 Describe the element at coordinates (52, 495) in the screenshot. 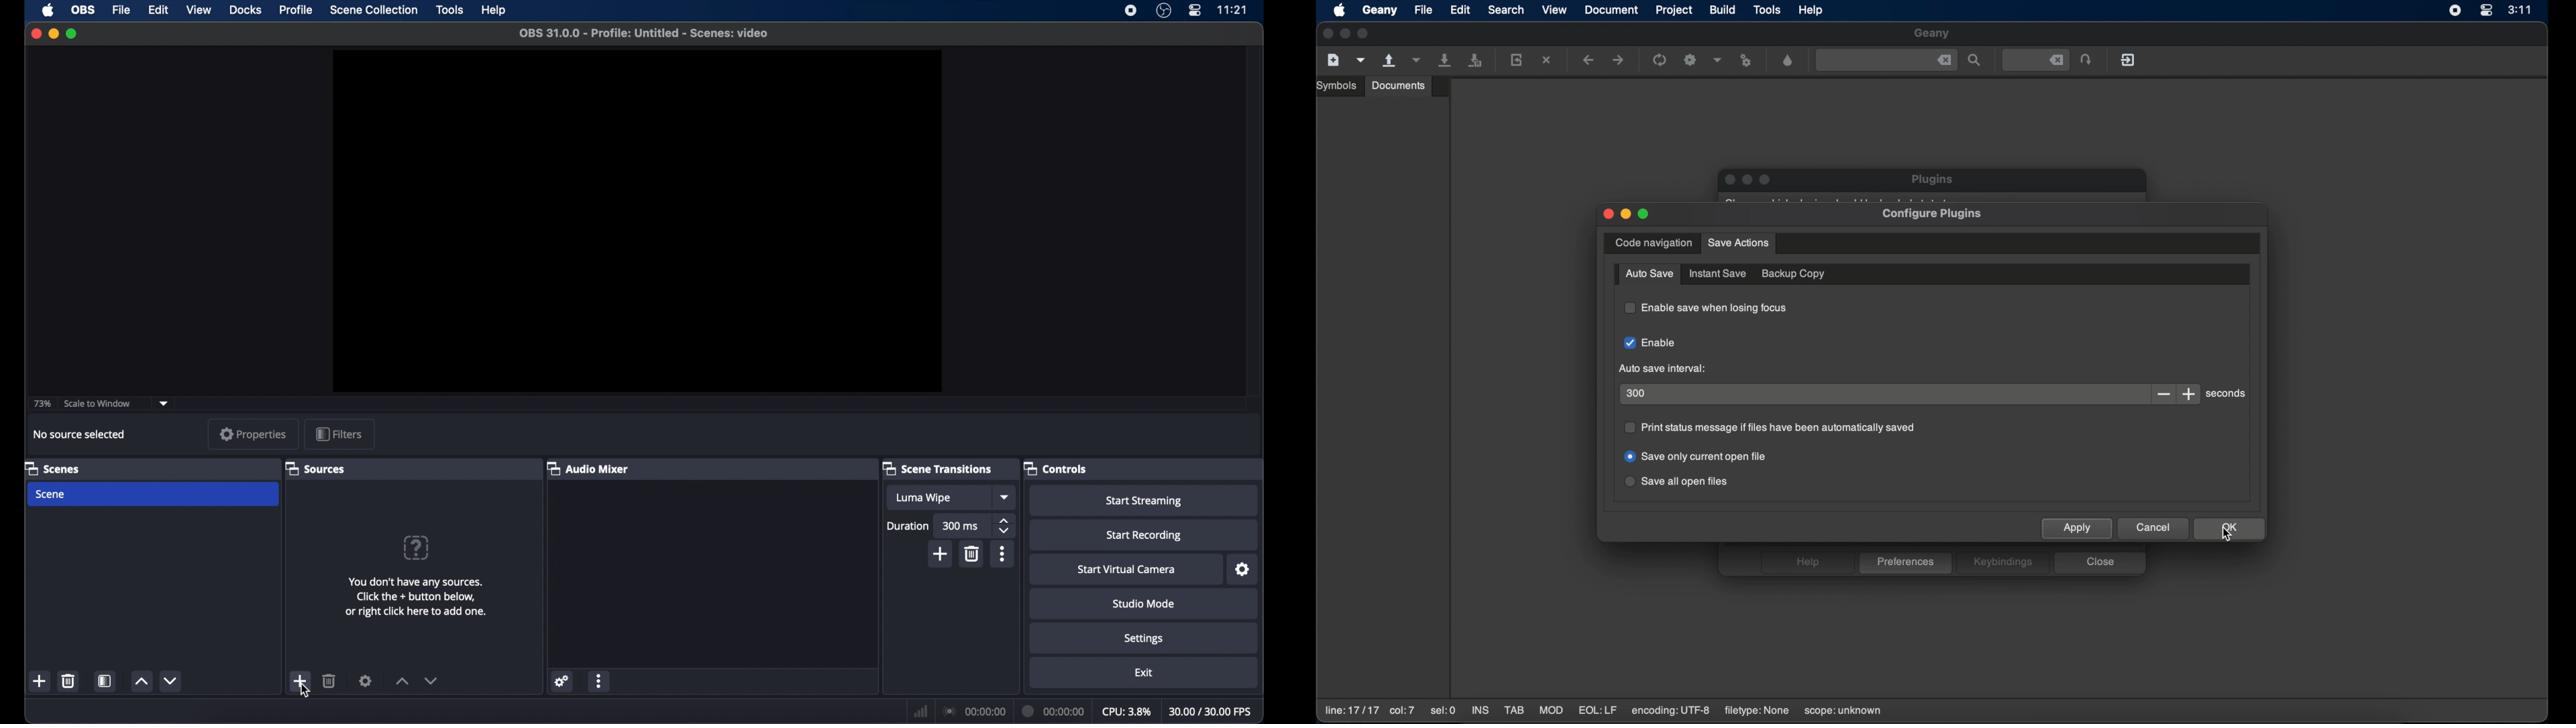

I see `scene` at that location.